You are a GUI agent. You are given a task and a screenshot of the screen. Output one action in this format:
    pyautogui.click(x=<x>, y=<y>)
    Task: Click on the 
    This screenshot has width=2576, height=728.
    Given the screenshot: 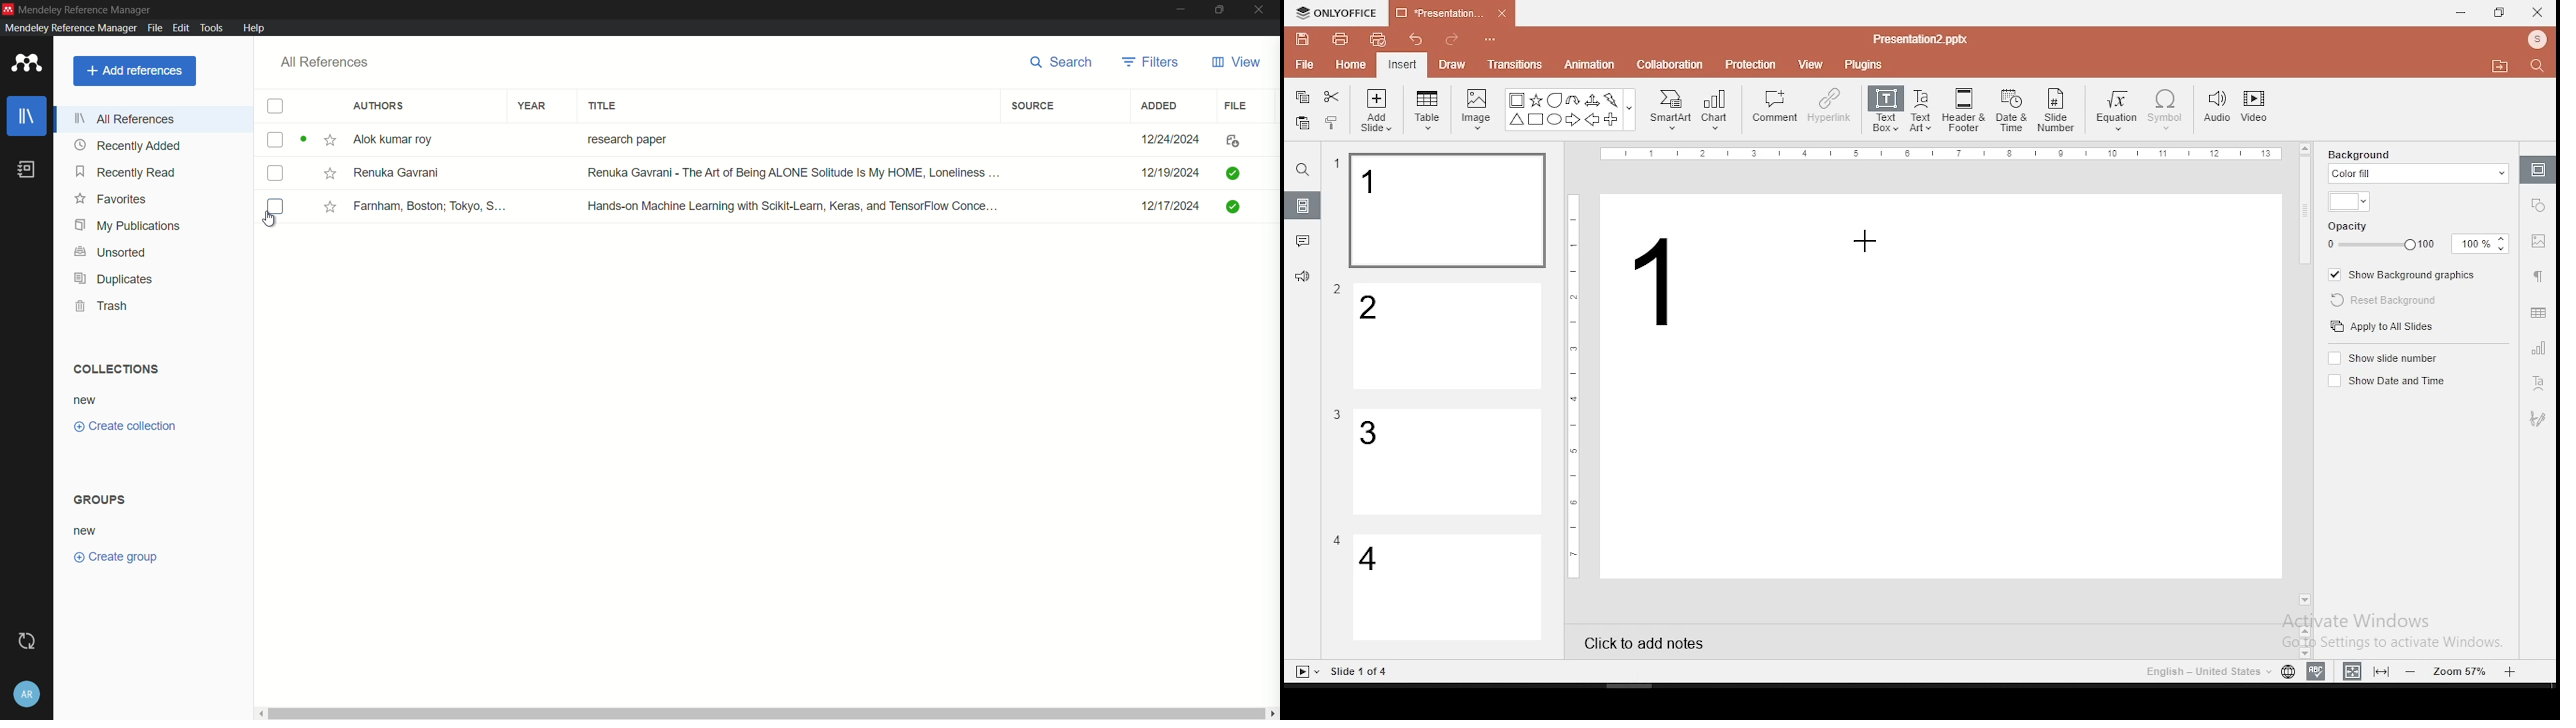 What is the action you would take?
    pyautogui.click(x=1337, y=164)
    